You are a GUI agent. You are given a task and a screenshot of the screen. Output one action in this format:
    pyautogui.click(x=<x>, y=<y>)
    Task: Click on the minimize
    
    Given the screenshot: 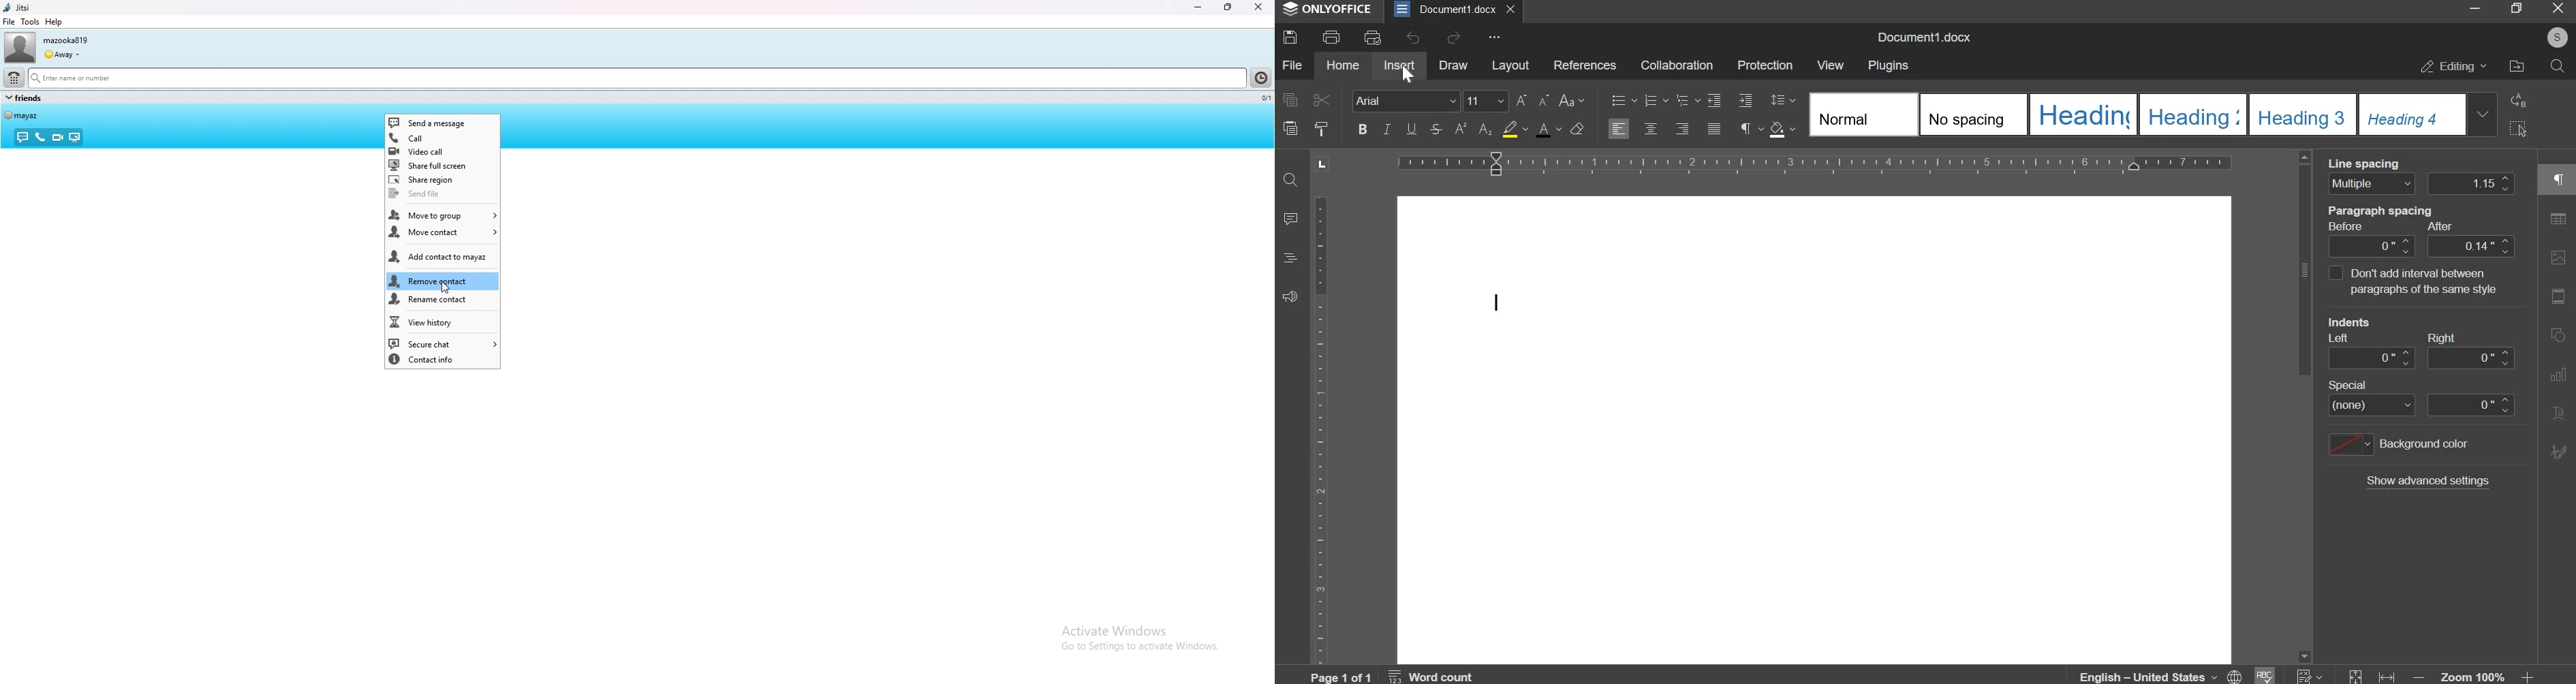 What is the action you would take?
    pyautogui.click(x=2472, y=9)
    